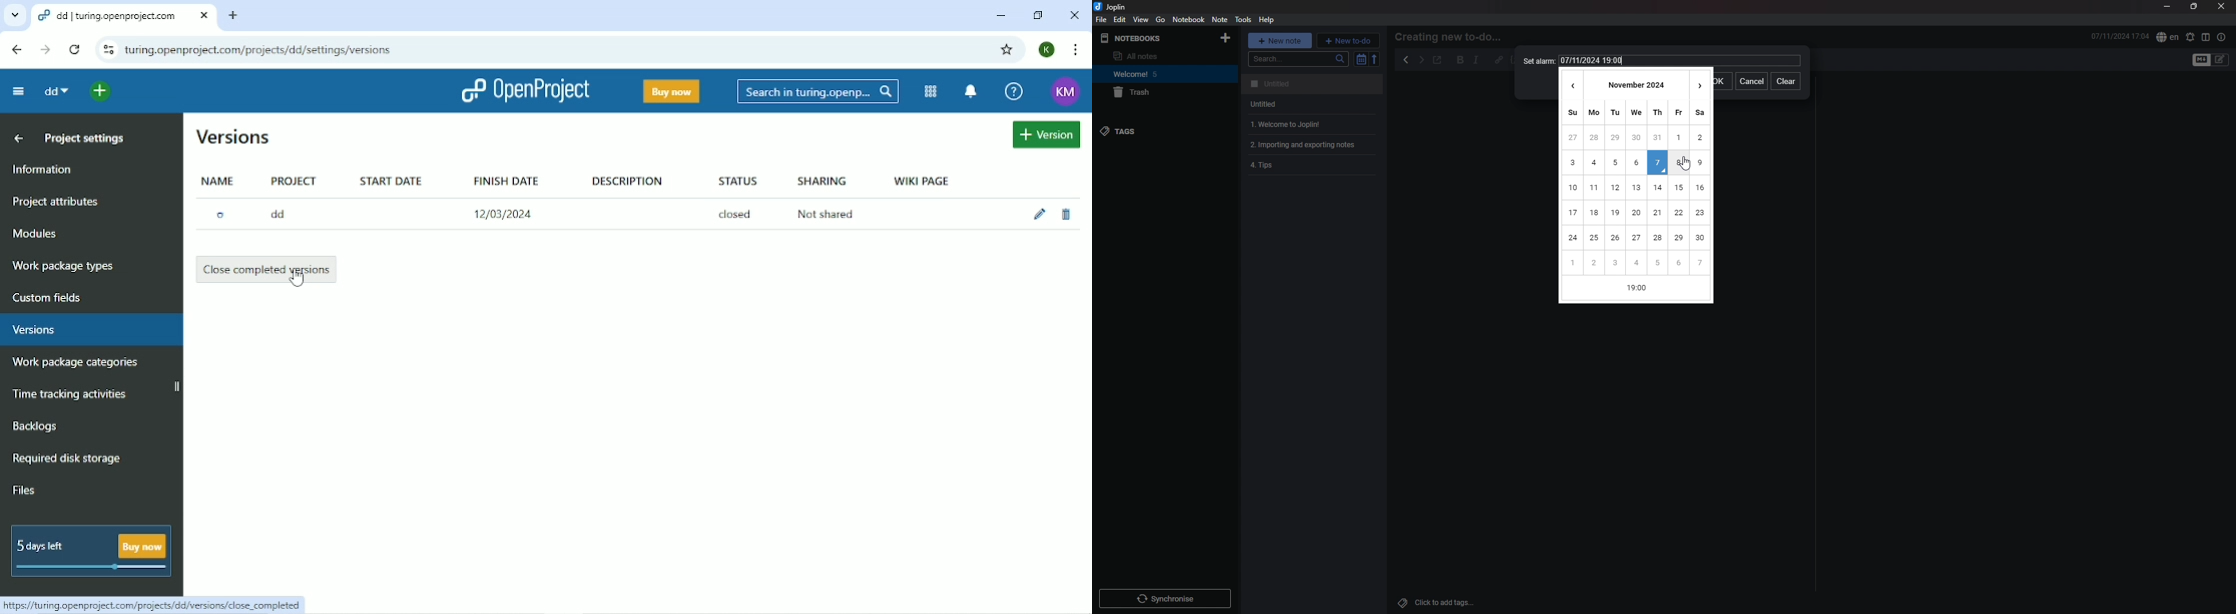  Describe the element at coordinates (2191, 36) in the screenshot. I see `set alarm` at that location.